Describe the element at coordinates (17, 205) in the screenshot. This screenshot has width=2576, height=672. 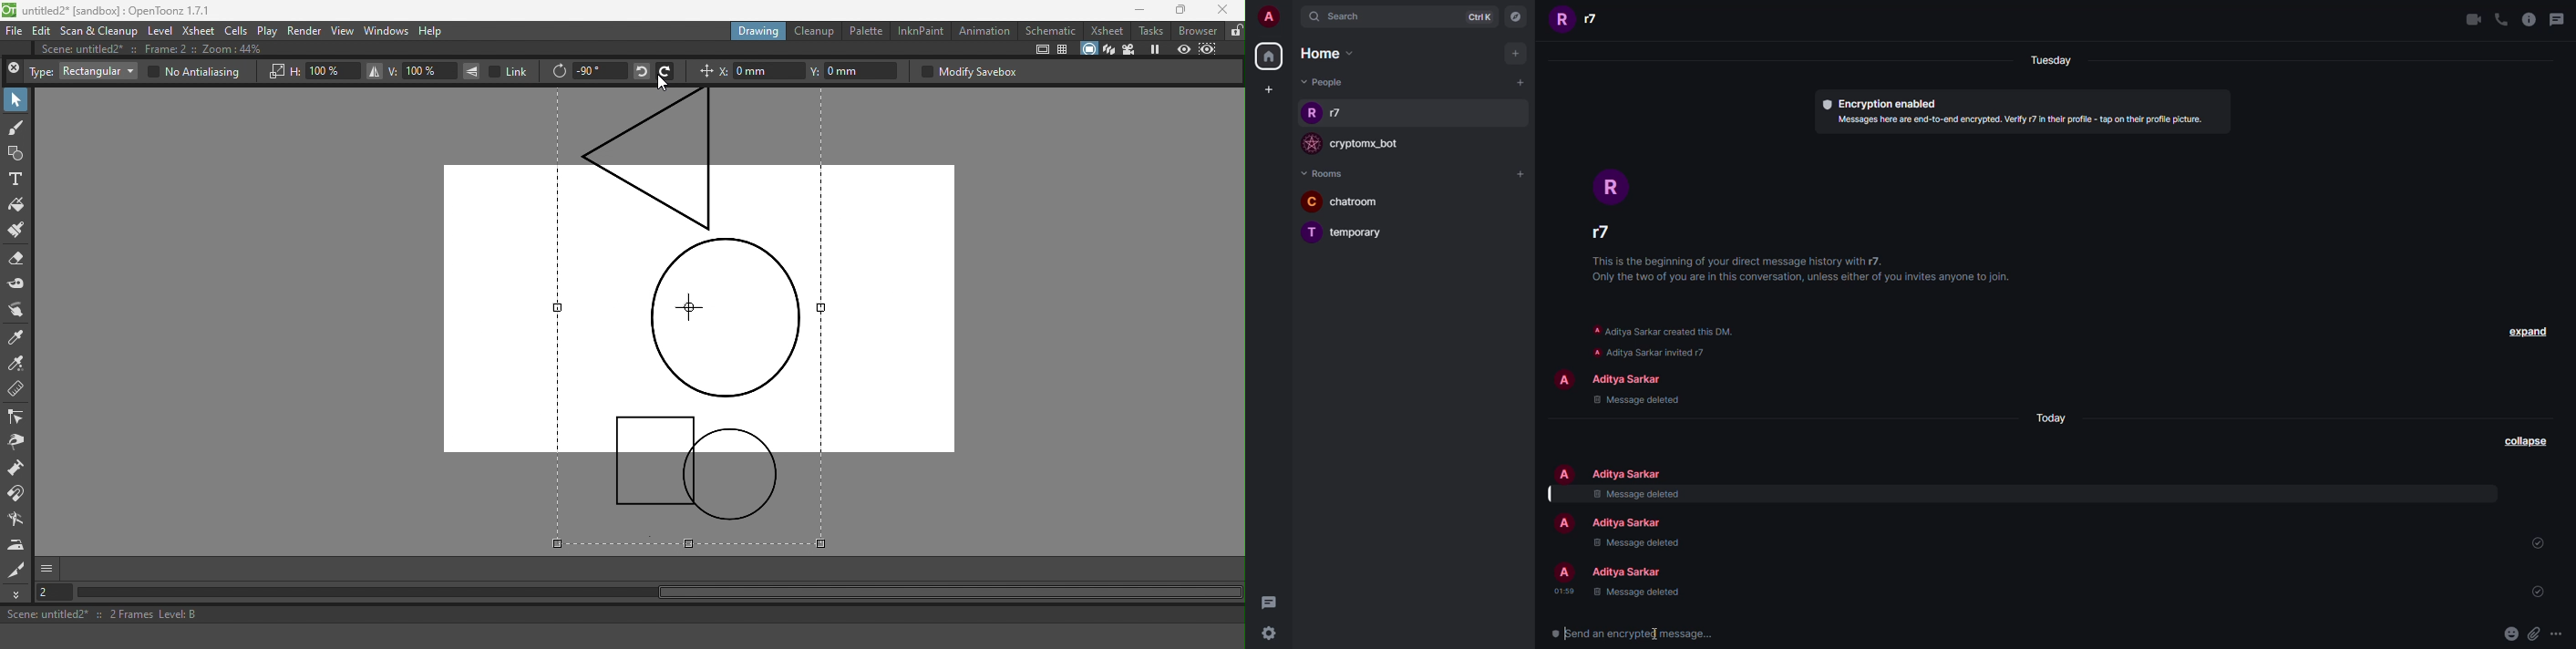
I see `Fill tool` at that location.